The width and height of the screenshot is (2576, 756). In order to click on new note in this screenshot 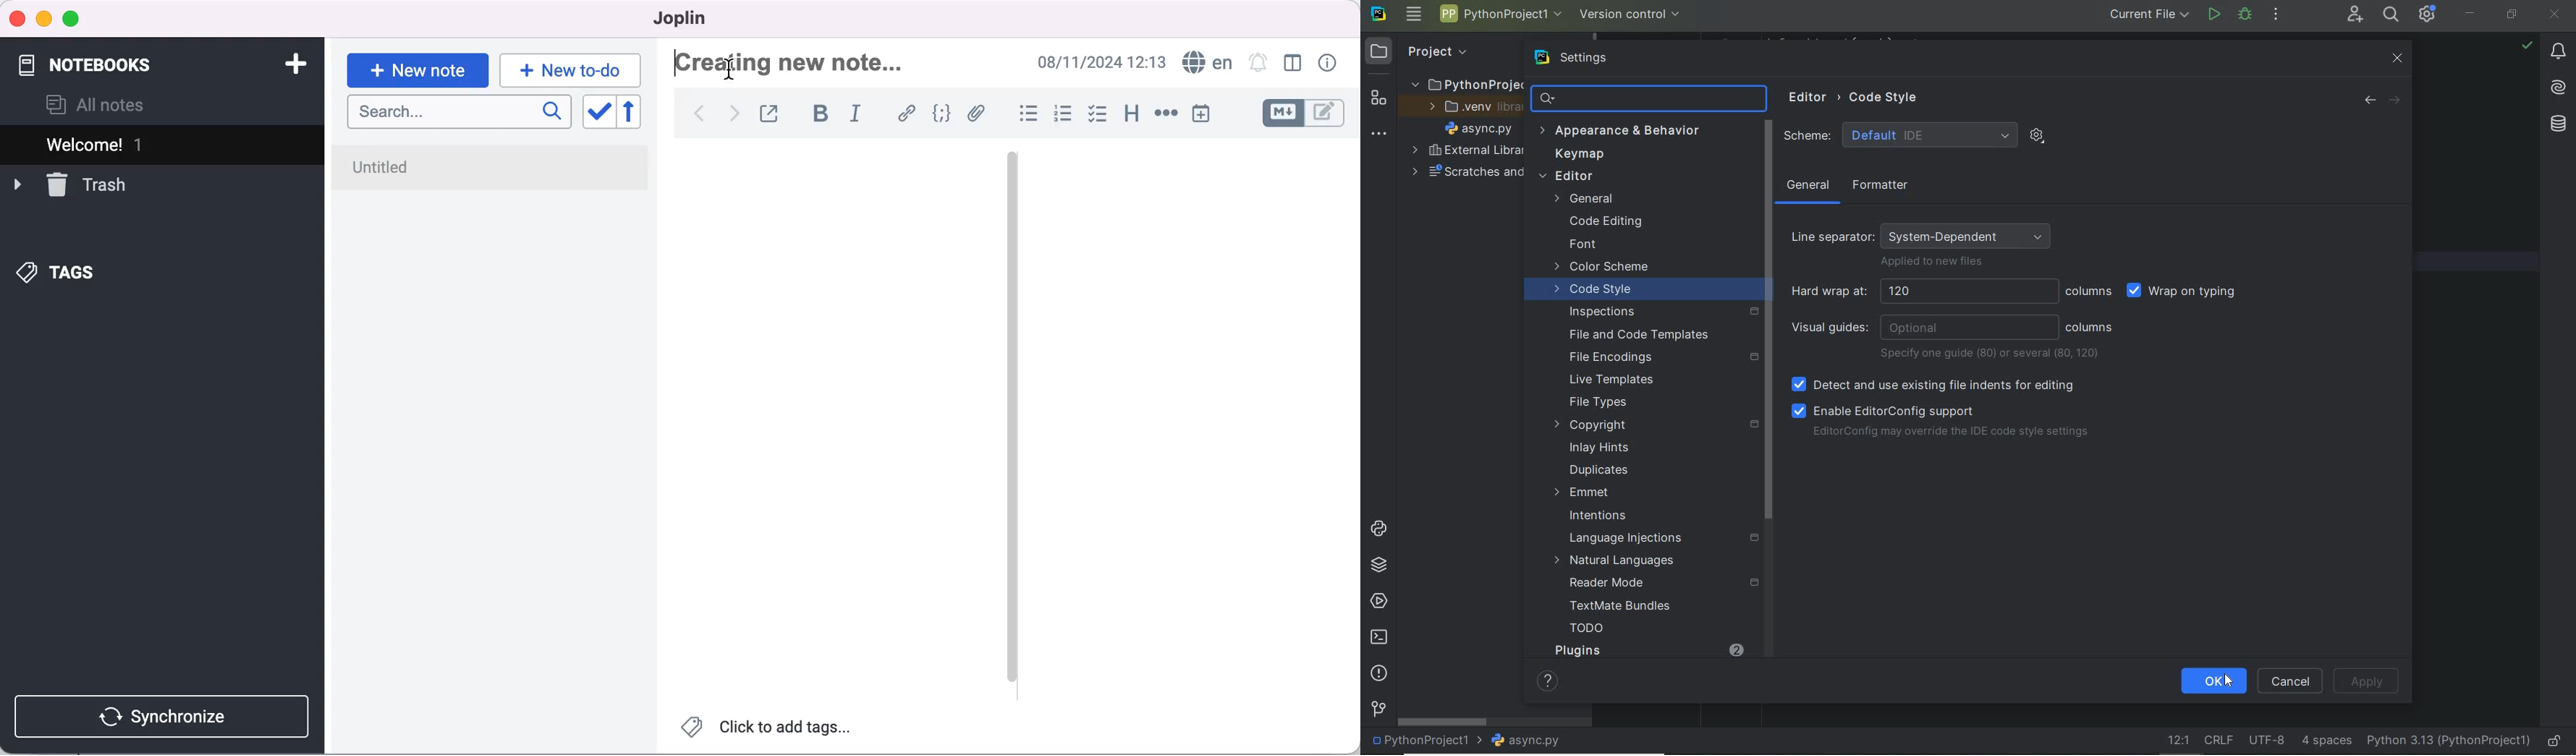, I will do `click(417, 68)`.